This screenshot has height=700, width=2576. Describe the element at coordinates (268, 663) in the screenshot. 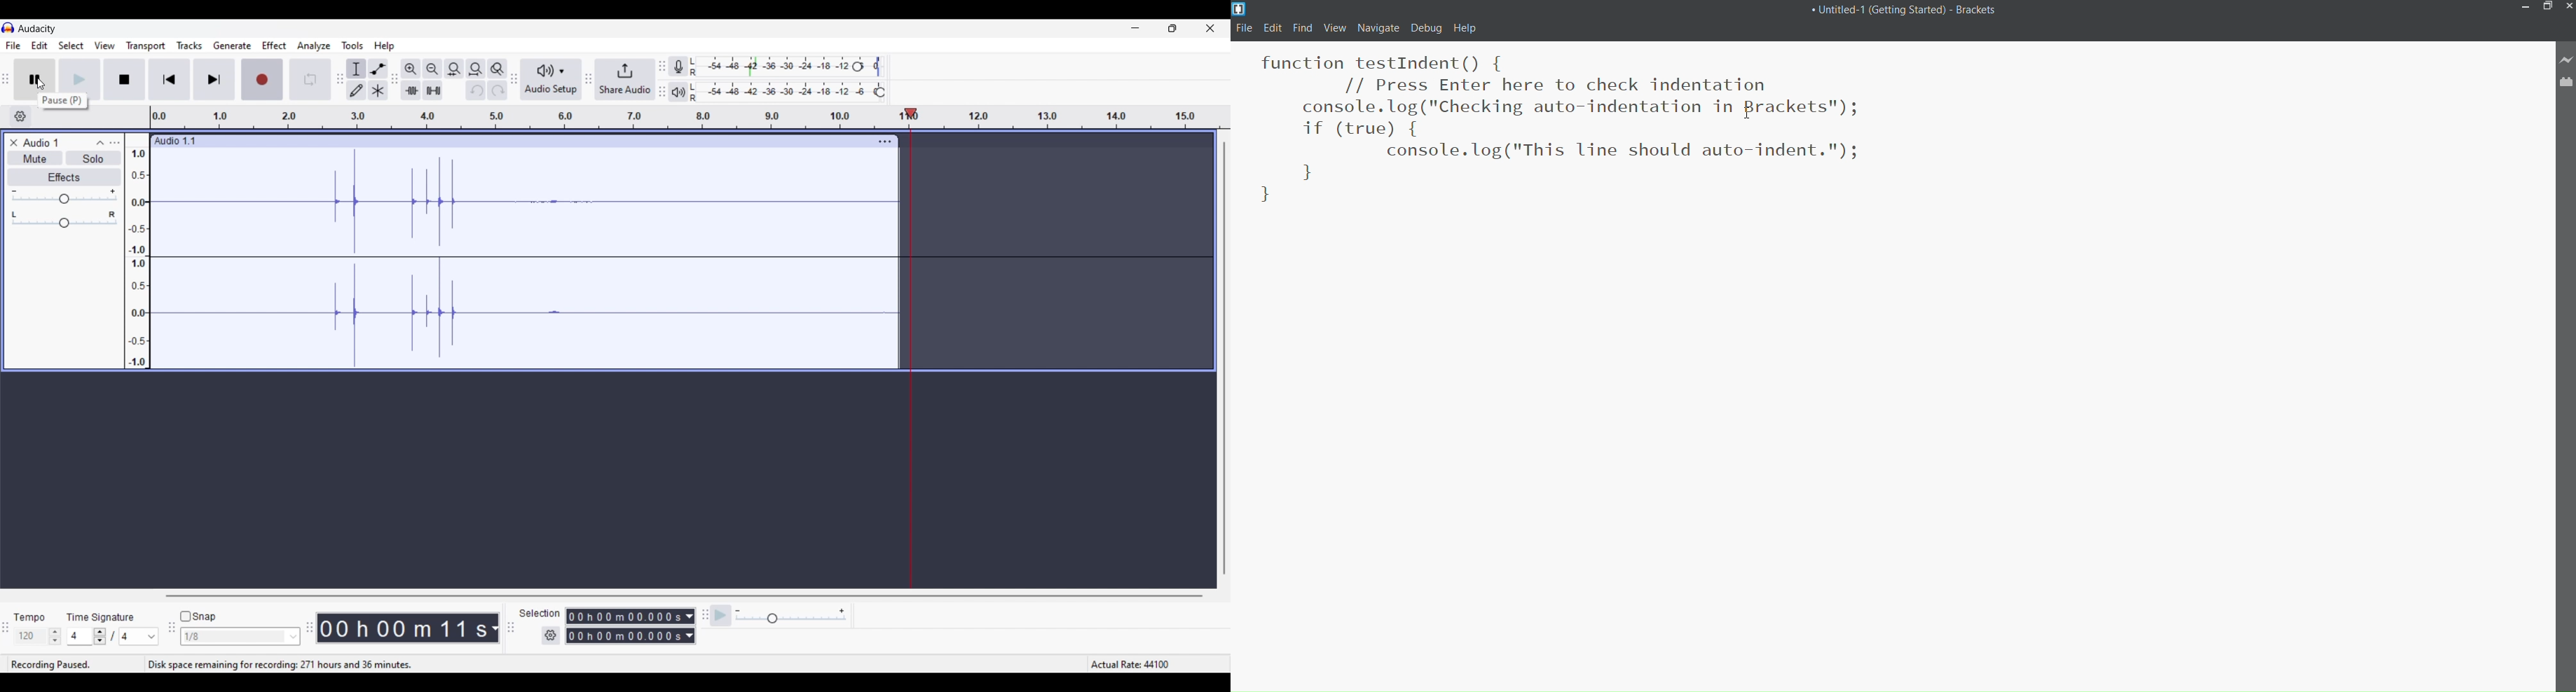

I see `Disk space remaining for recording: 271 hours and 36 minutes.` at that location.